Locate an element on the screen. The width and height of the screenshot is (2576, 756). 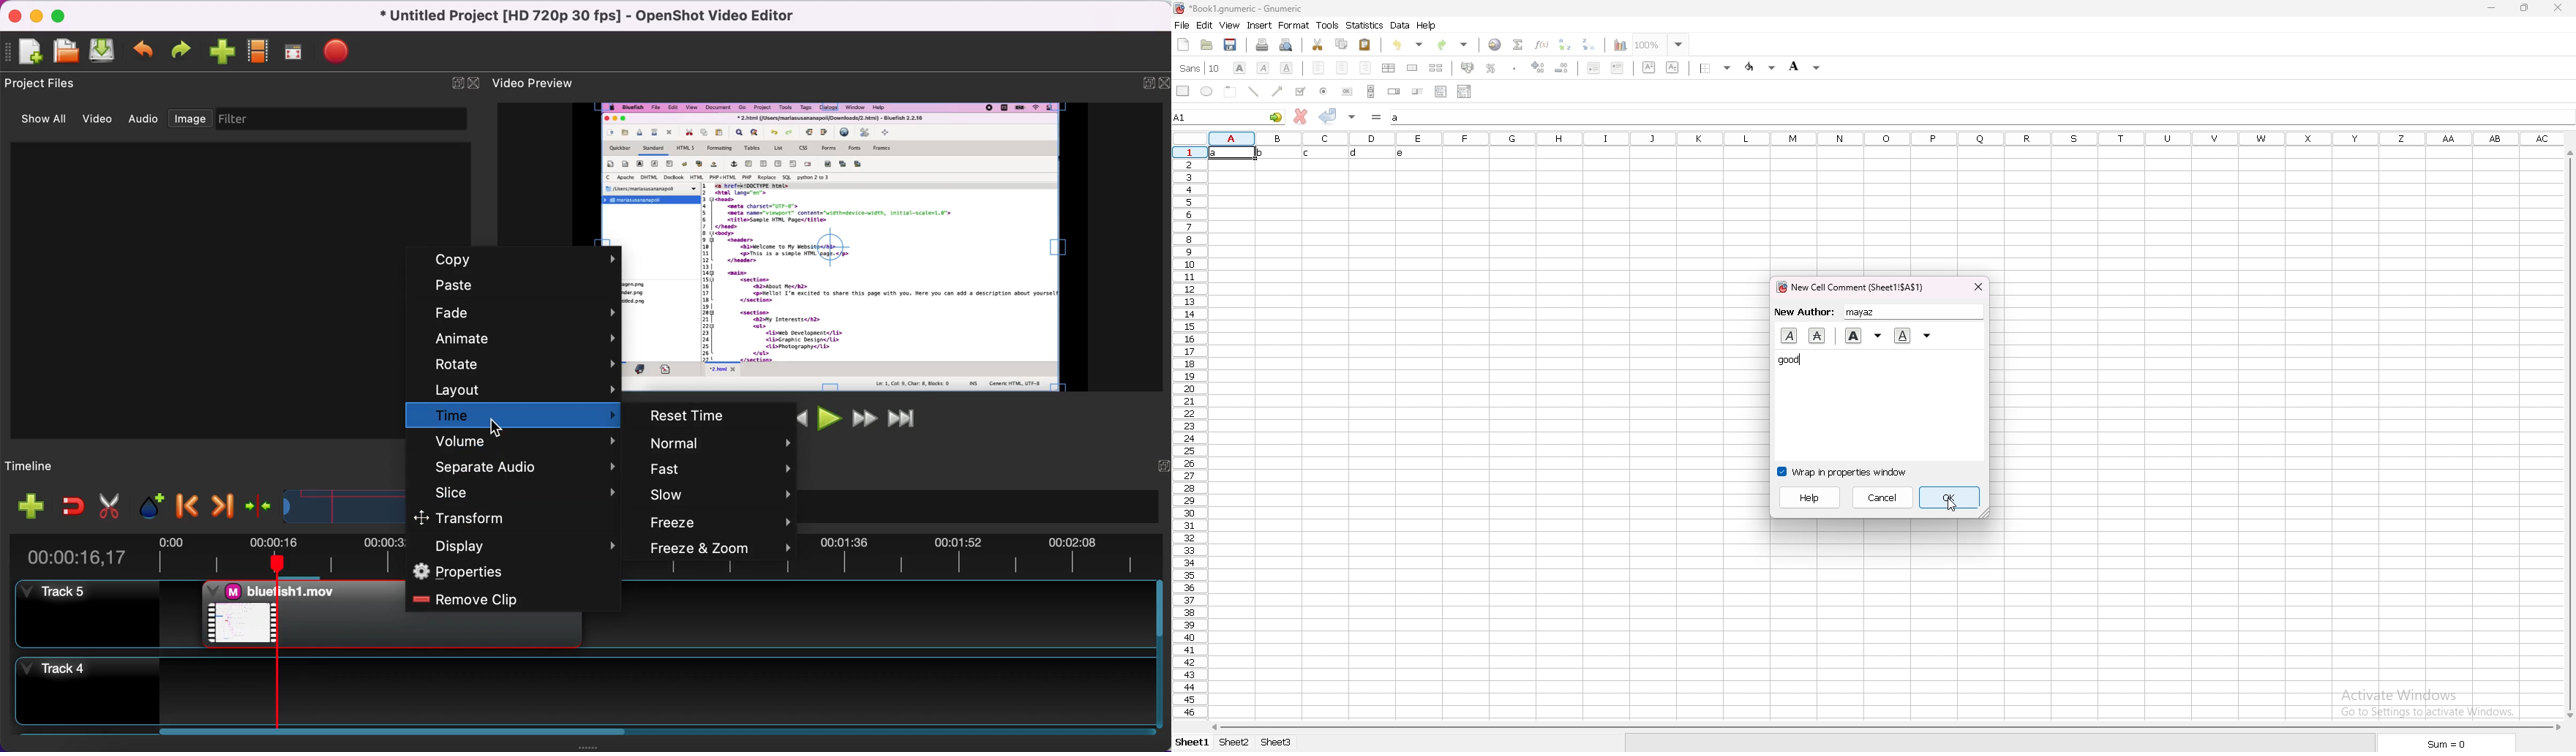
chart is located at coordinates (1621, 45).